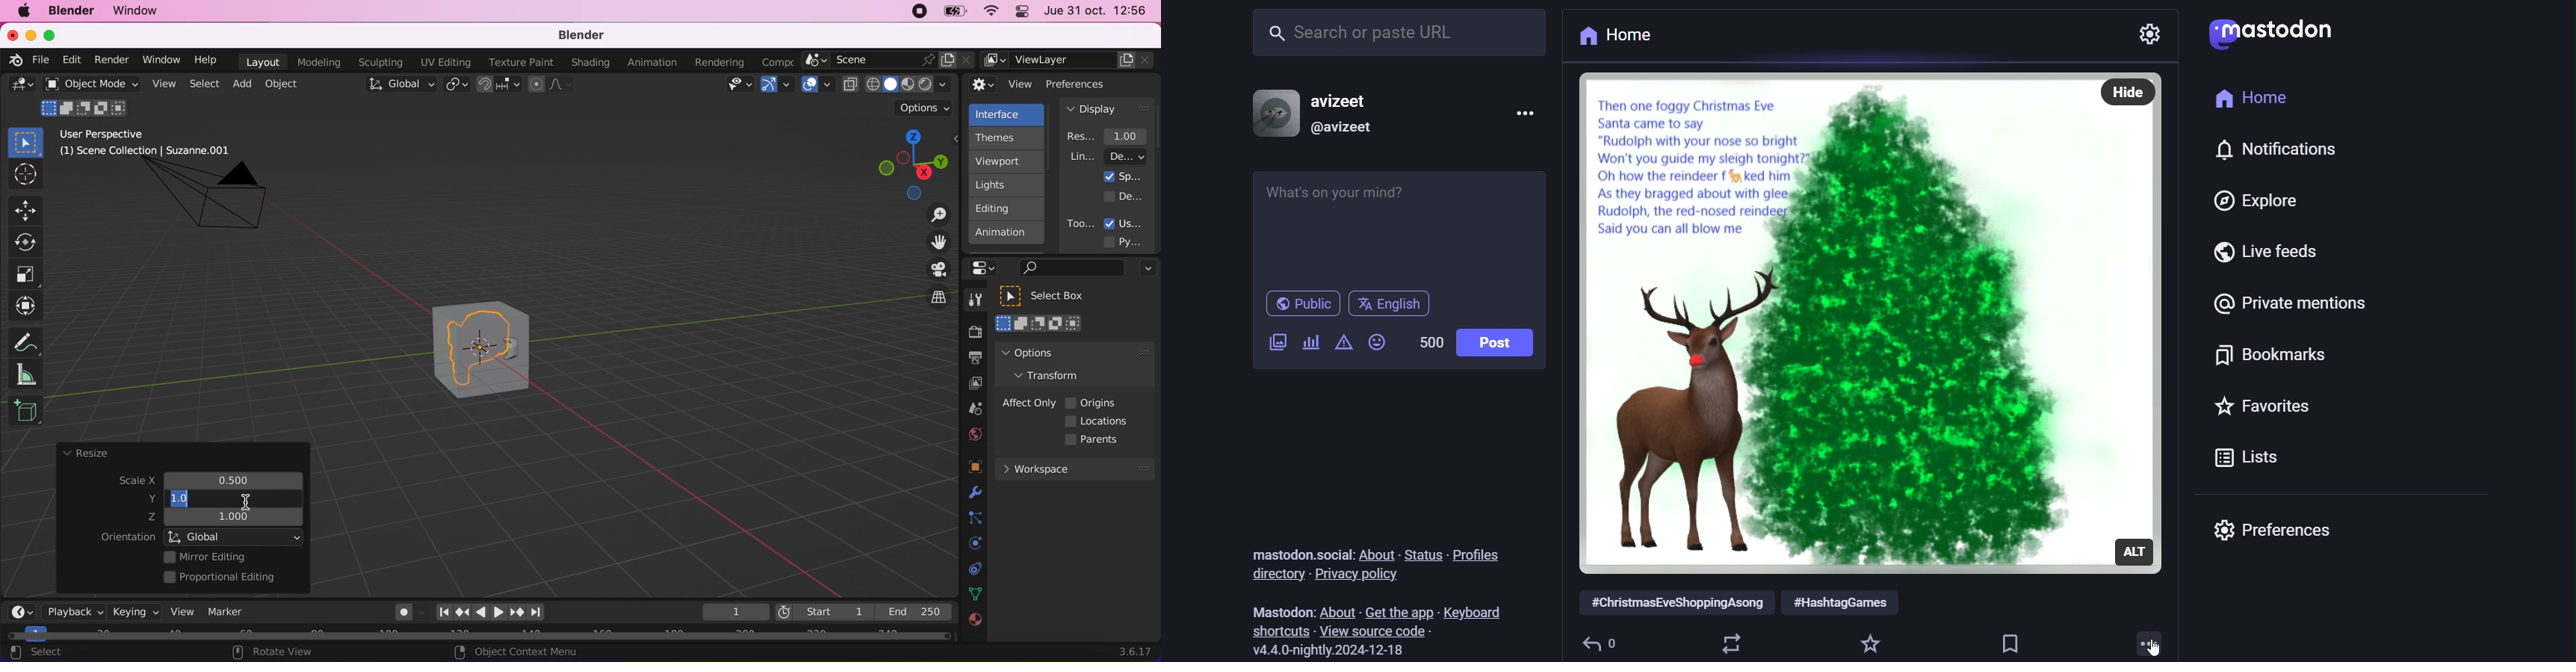 The width and height of the screenshot is (2576, 672). What do you see at coordinates (1619, 37) in the screenshot?
I see `home` at bounding box center [1619, 37].